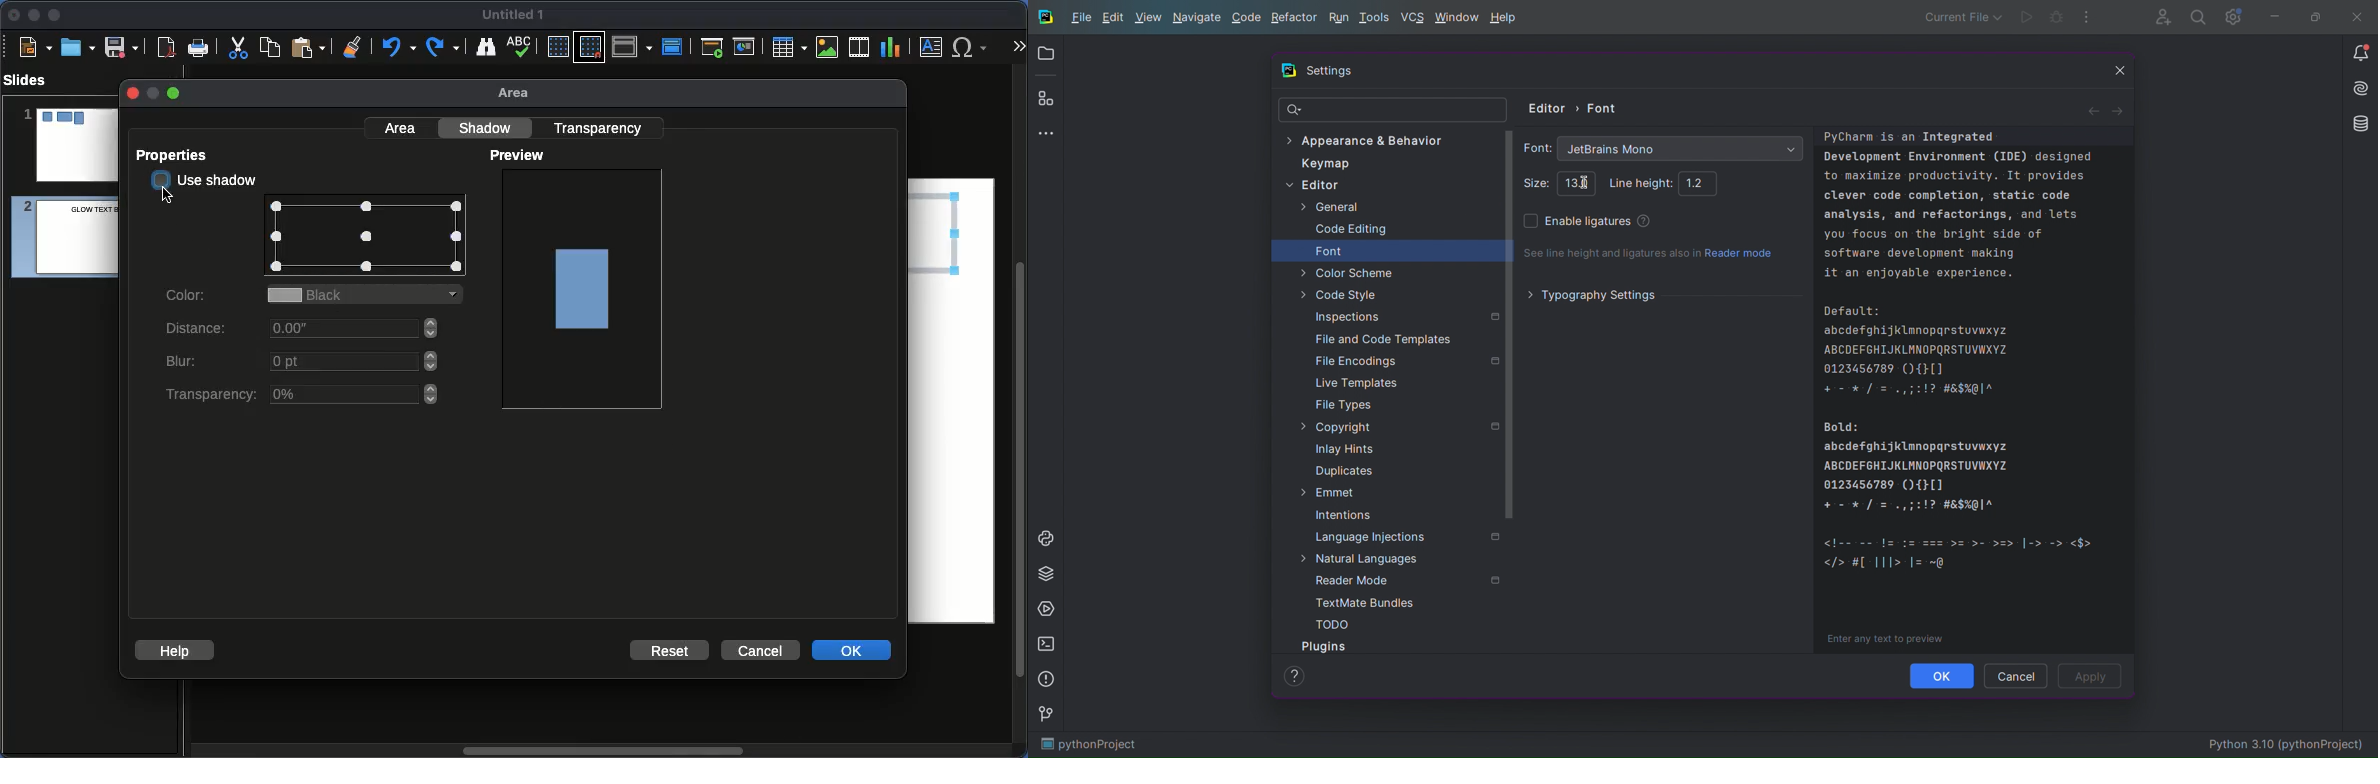  Describe the element at coordinates (1649, 255) in the screenshot. I see `See line height and ligatures also in Reader Mode` at that location.